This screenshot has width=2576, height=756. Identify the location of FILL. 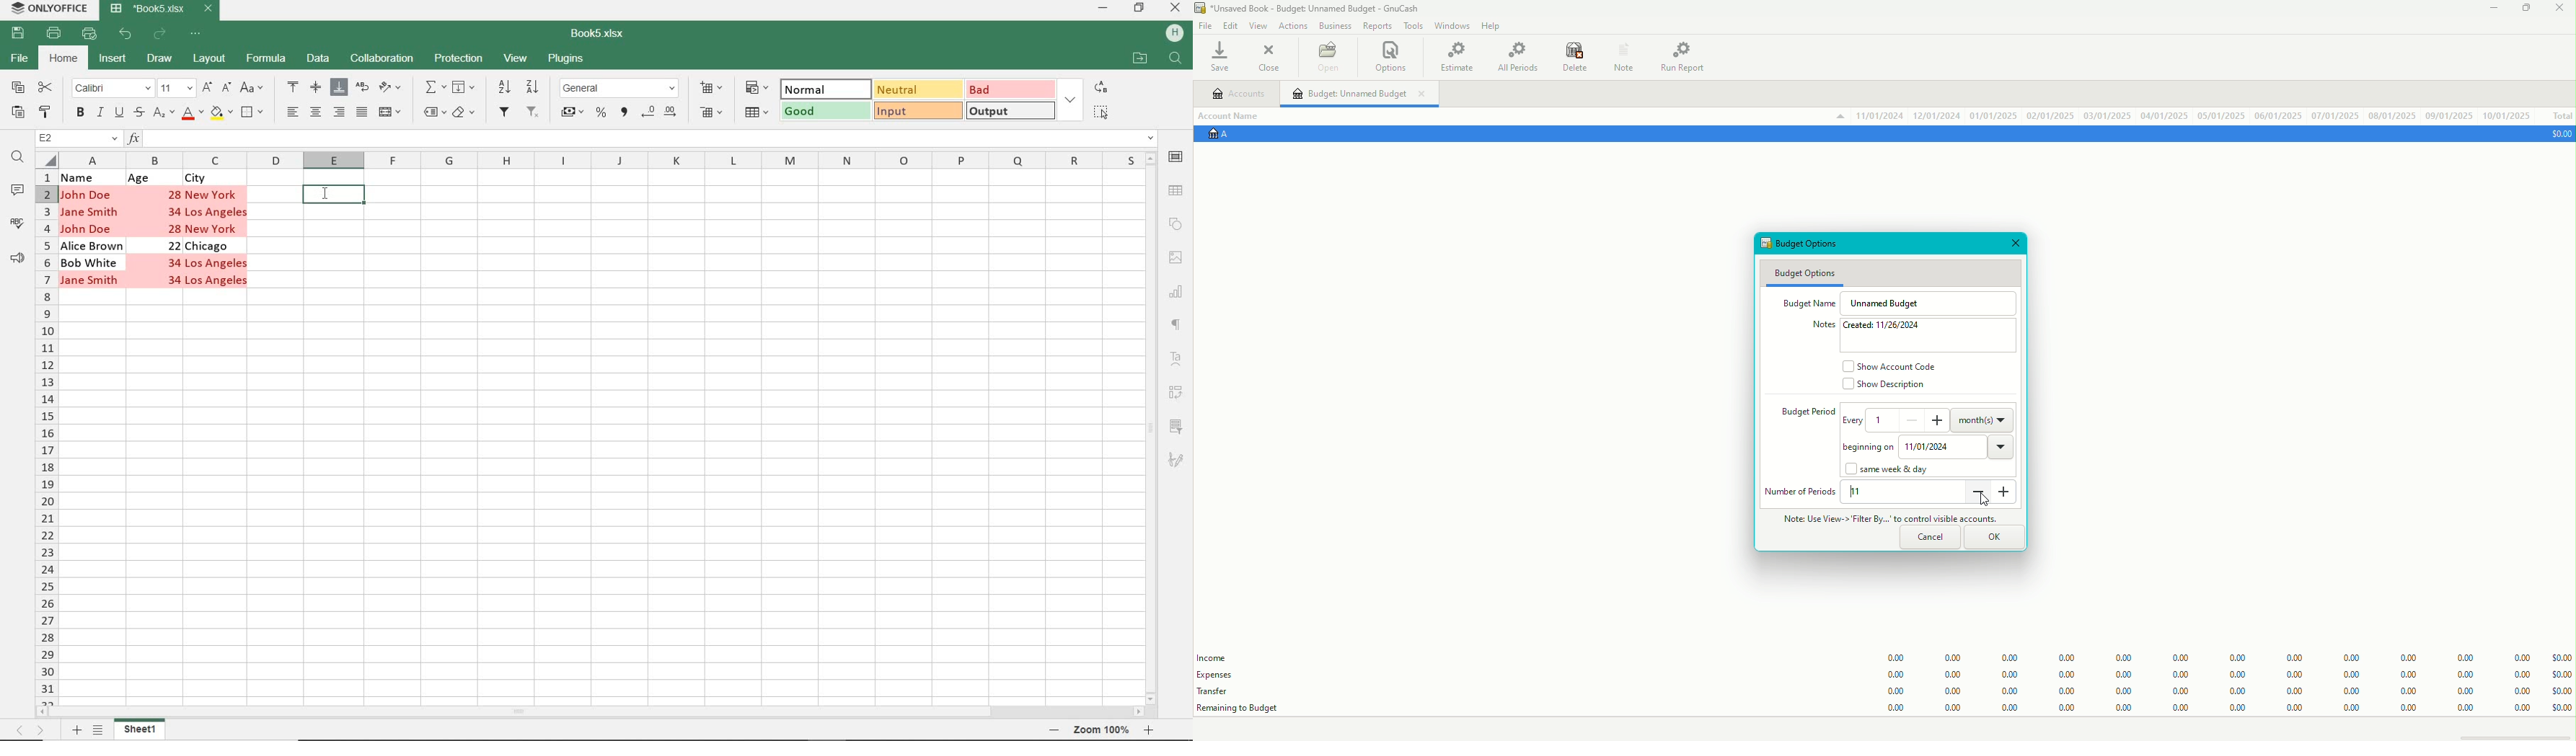
(464, 87).